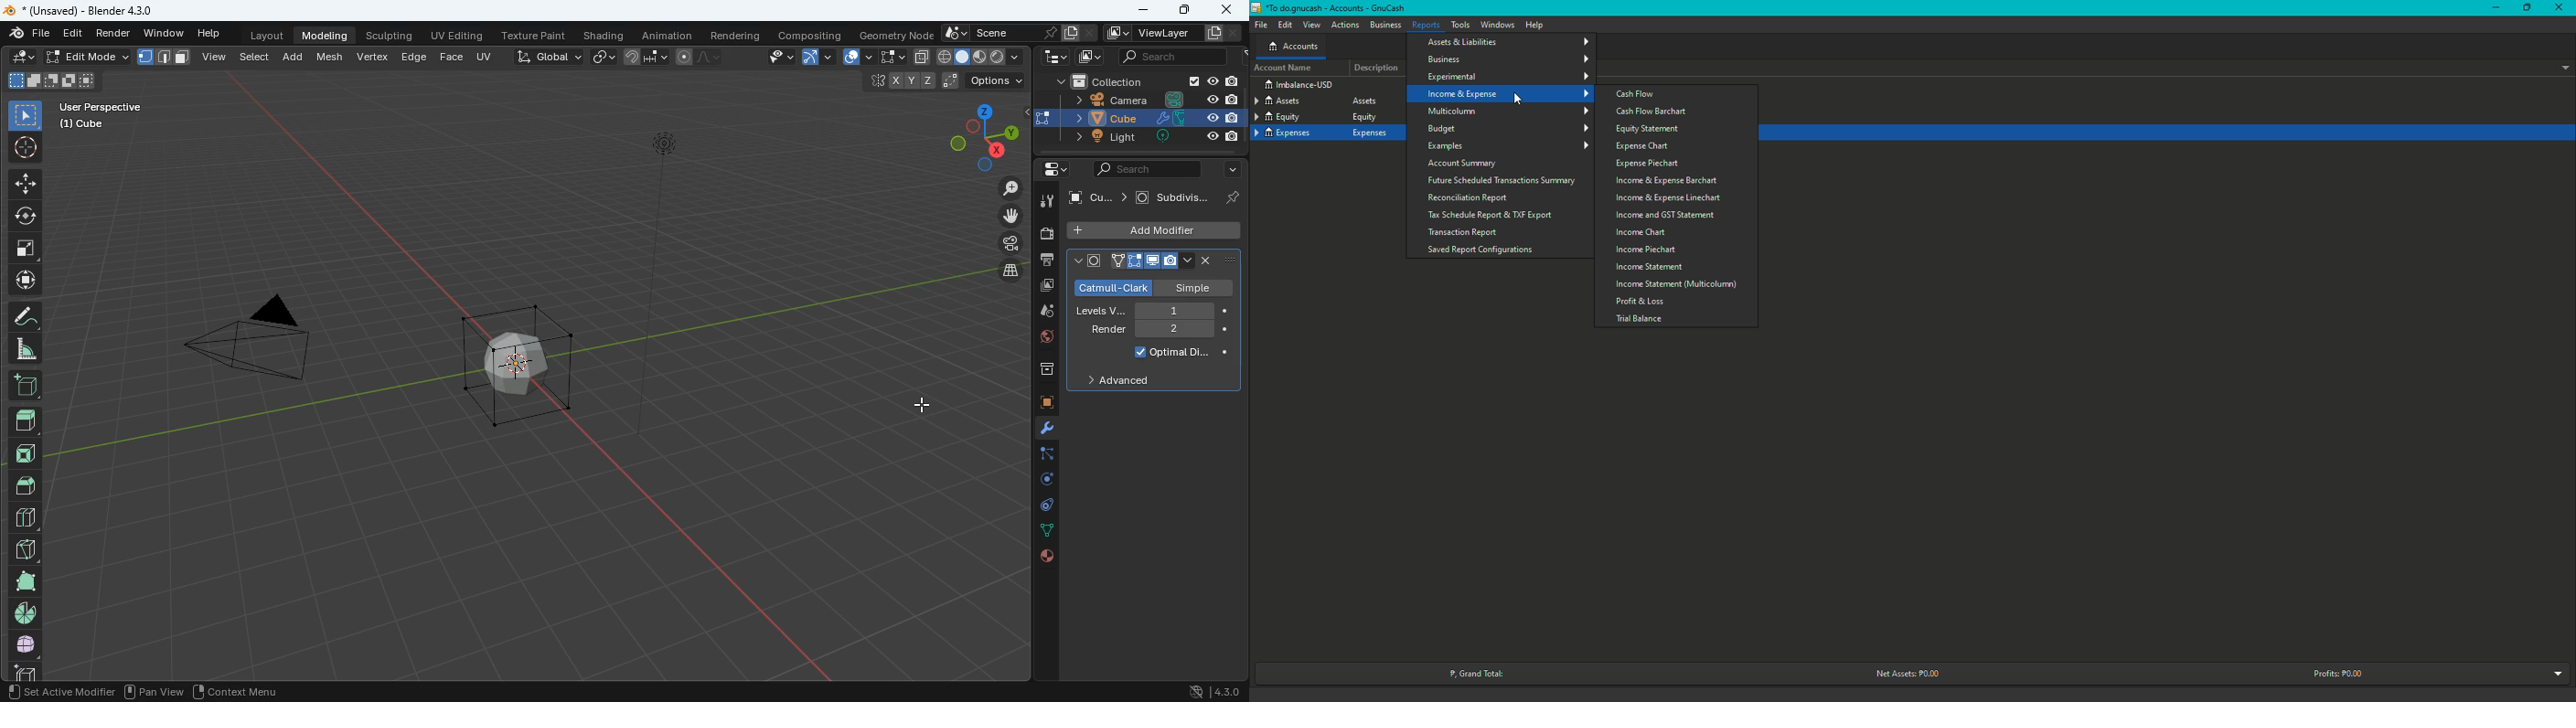  I want to click on Imbalance, so click(1299, 84).